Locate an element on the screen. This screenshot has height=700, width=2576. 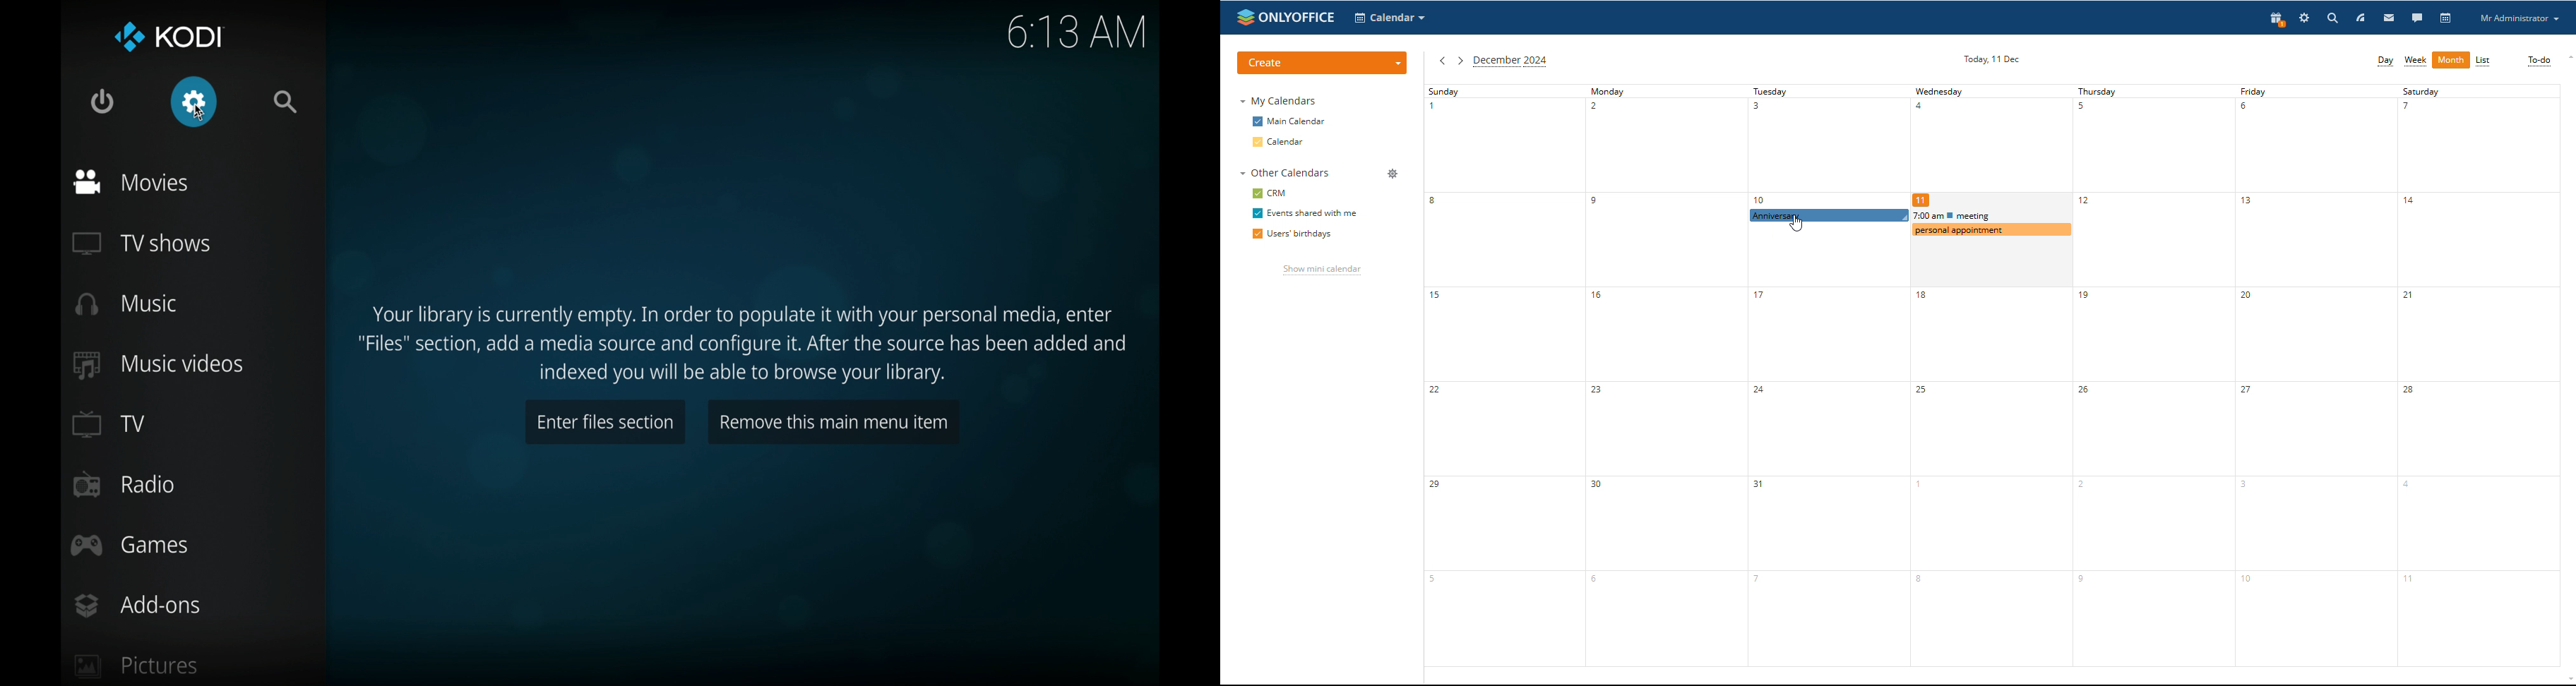
remove this main menu item is located at coordinates (833, 422).